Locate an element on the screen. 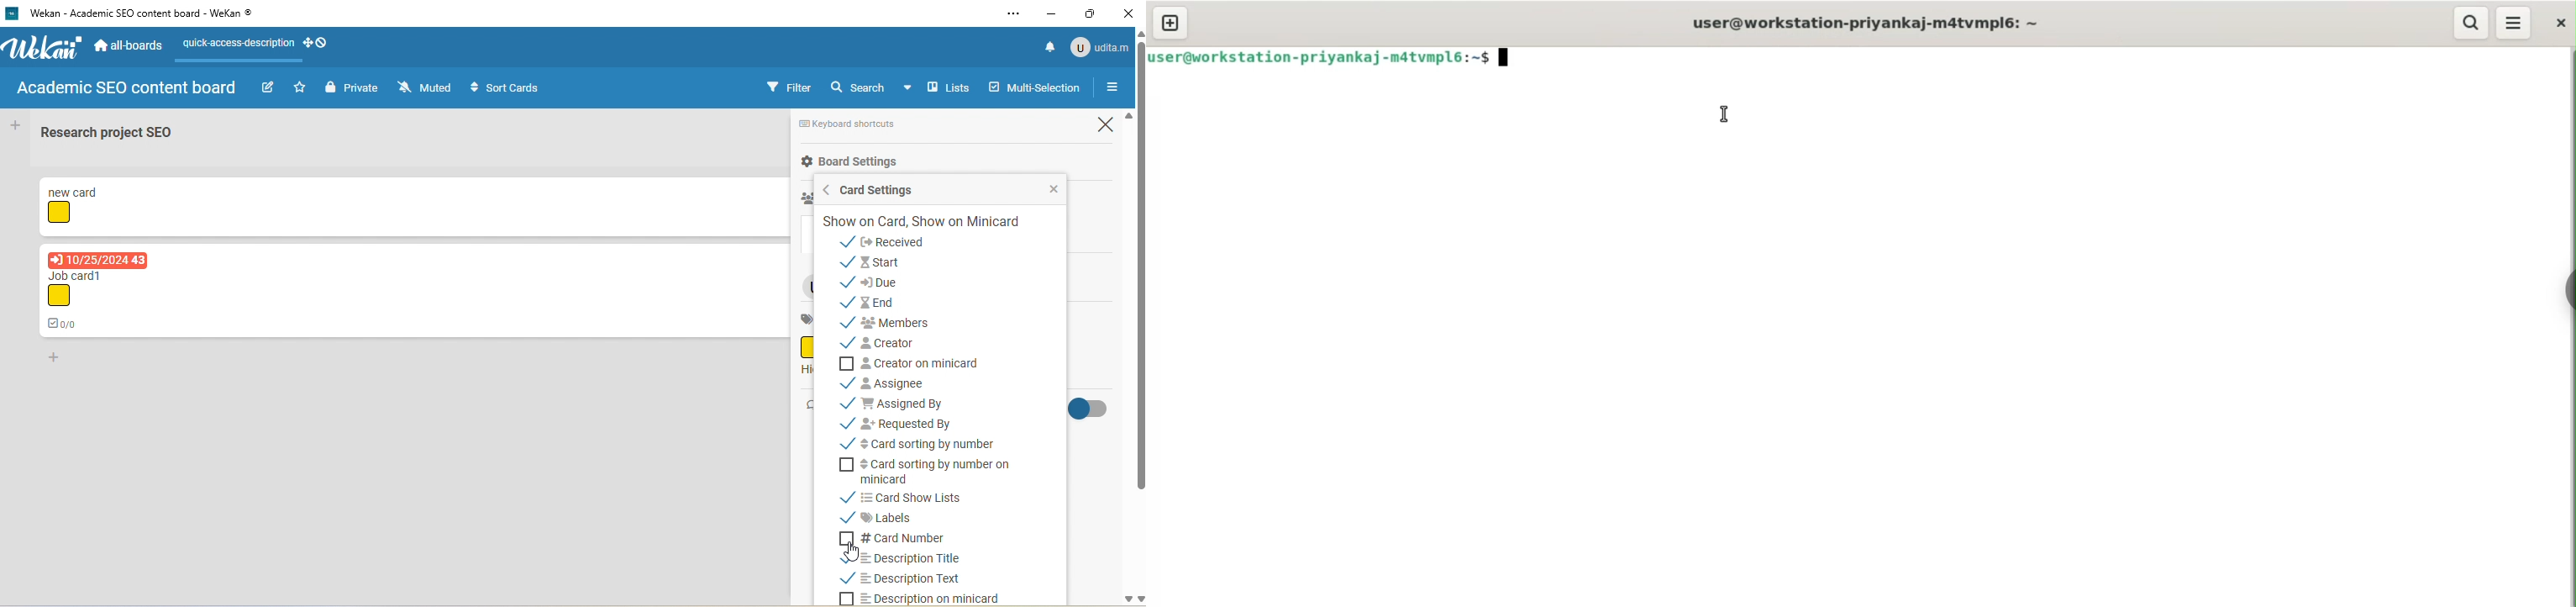 Image resolution: width=2576 pixels, height=616 pixels. scroll down is located at coordinates (1126, 600).